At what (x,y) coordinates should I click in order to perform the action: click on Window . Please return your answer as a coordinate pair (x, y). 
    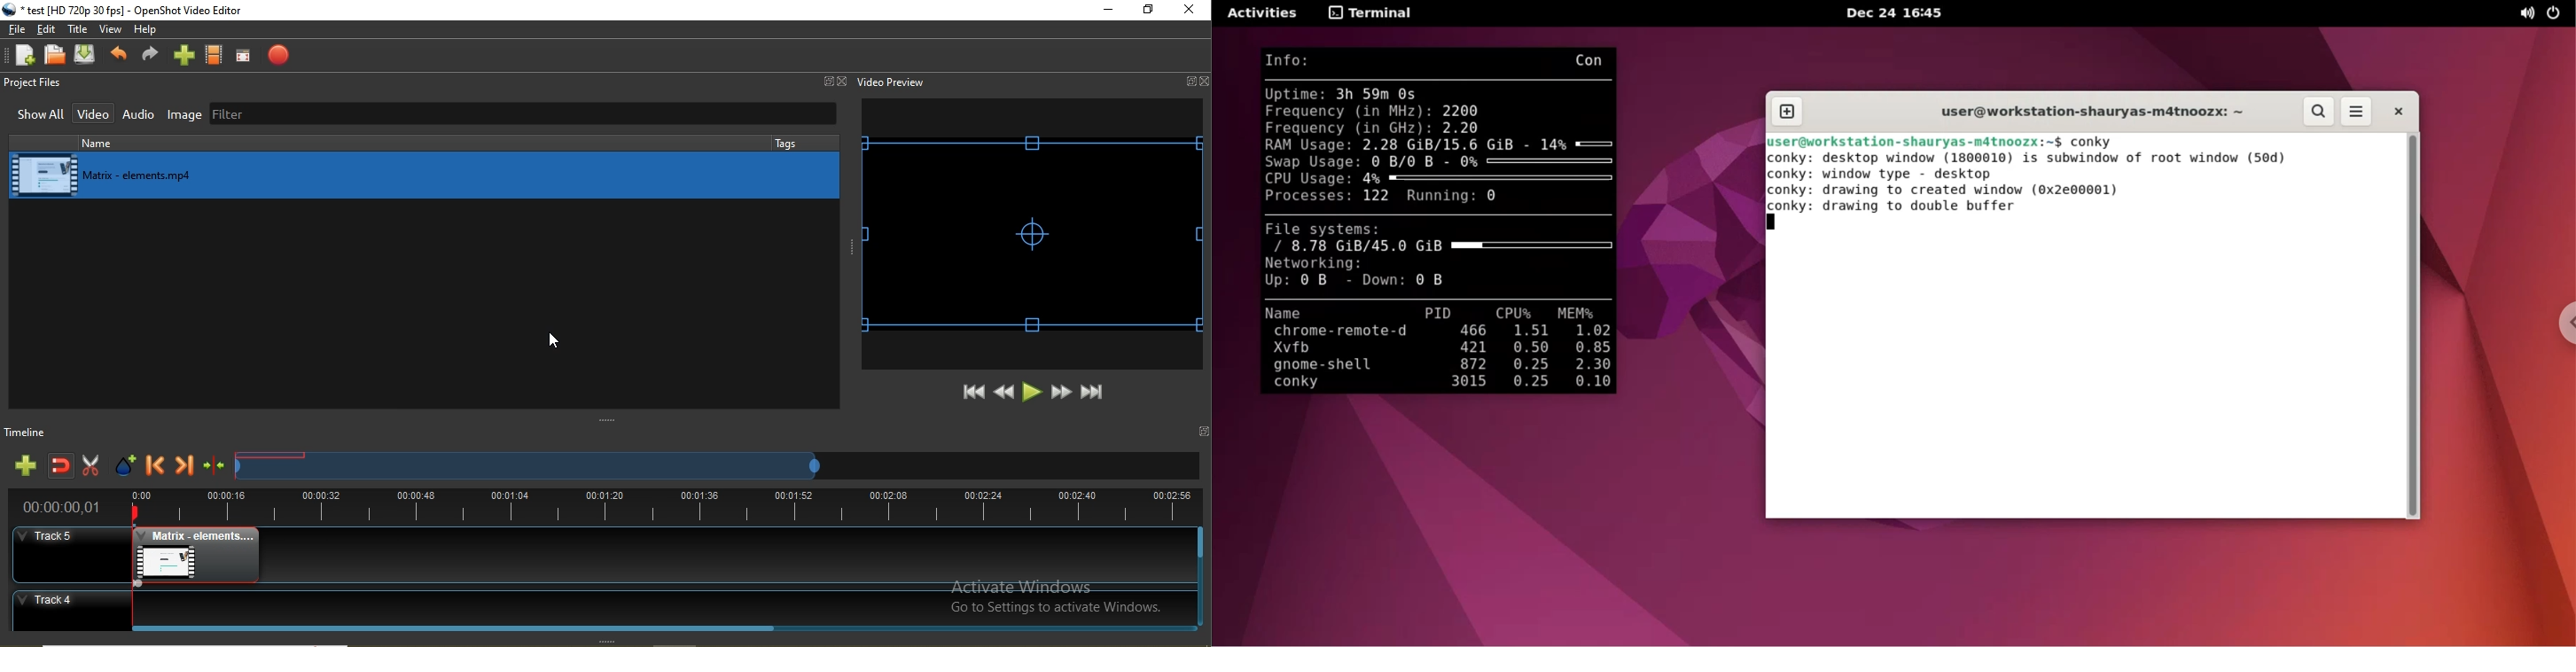
    Looking at the image, I should click on (1190, 82).